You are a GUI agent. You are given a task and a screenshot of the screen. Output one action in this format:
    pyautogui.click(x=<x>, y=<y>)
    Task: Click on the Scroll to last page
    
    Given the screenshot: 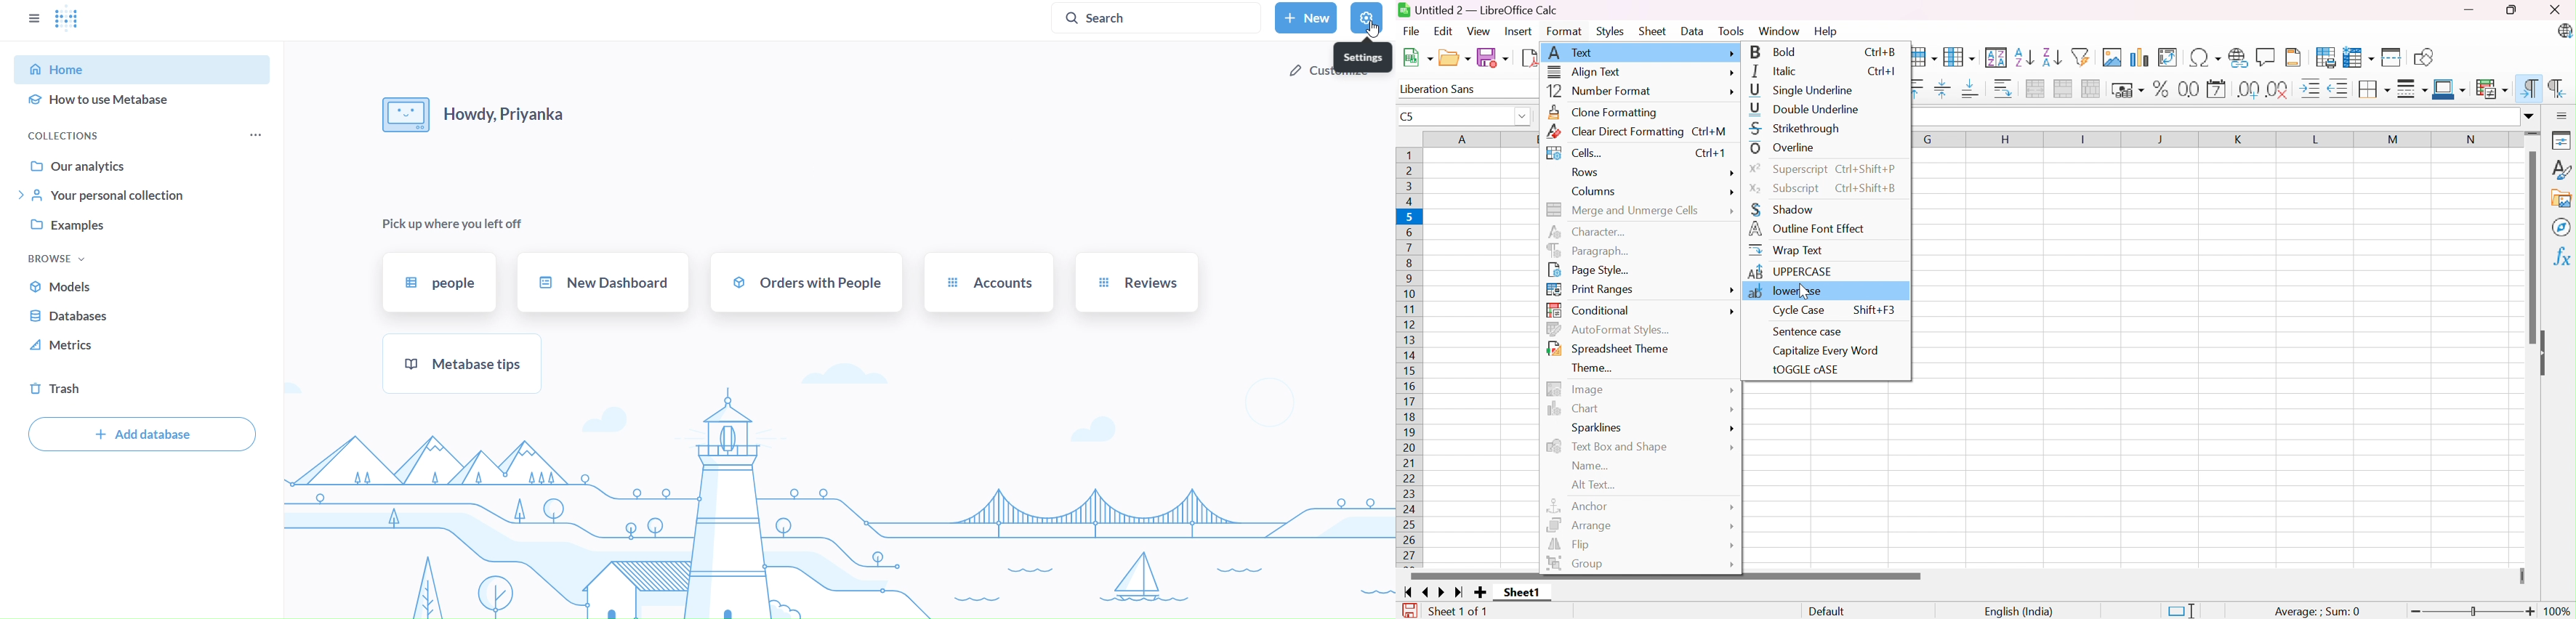 What is the action you would take?
    pyautogui.click(x=1463, y=591)
    